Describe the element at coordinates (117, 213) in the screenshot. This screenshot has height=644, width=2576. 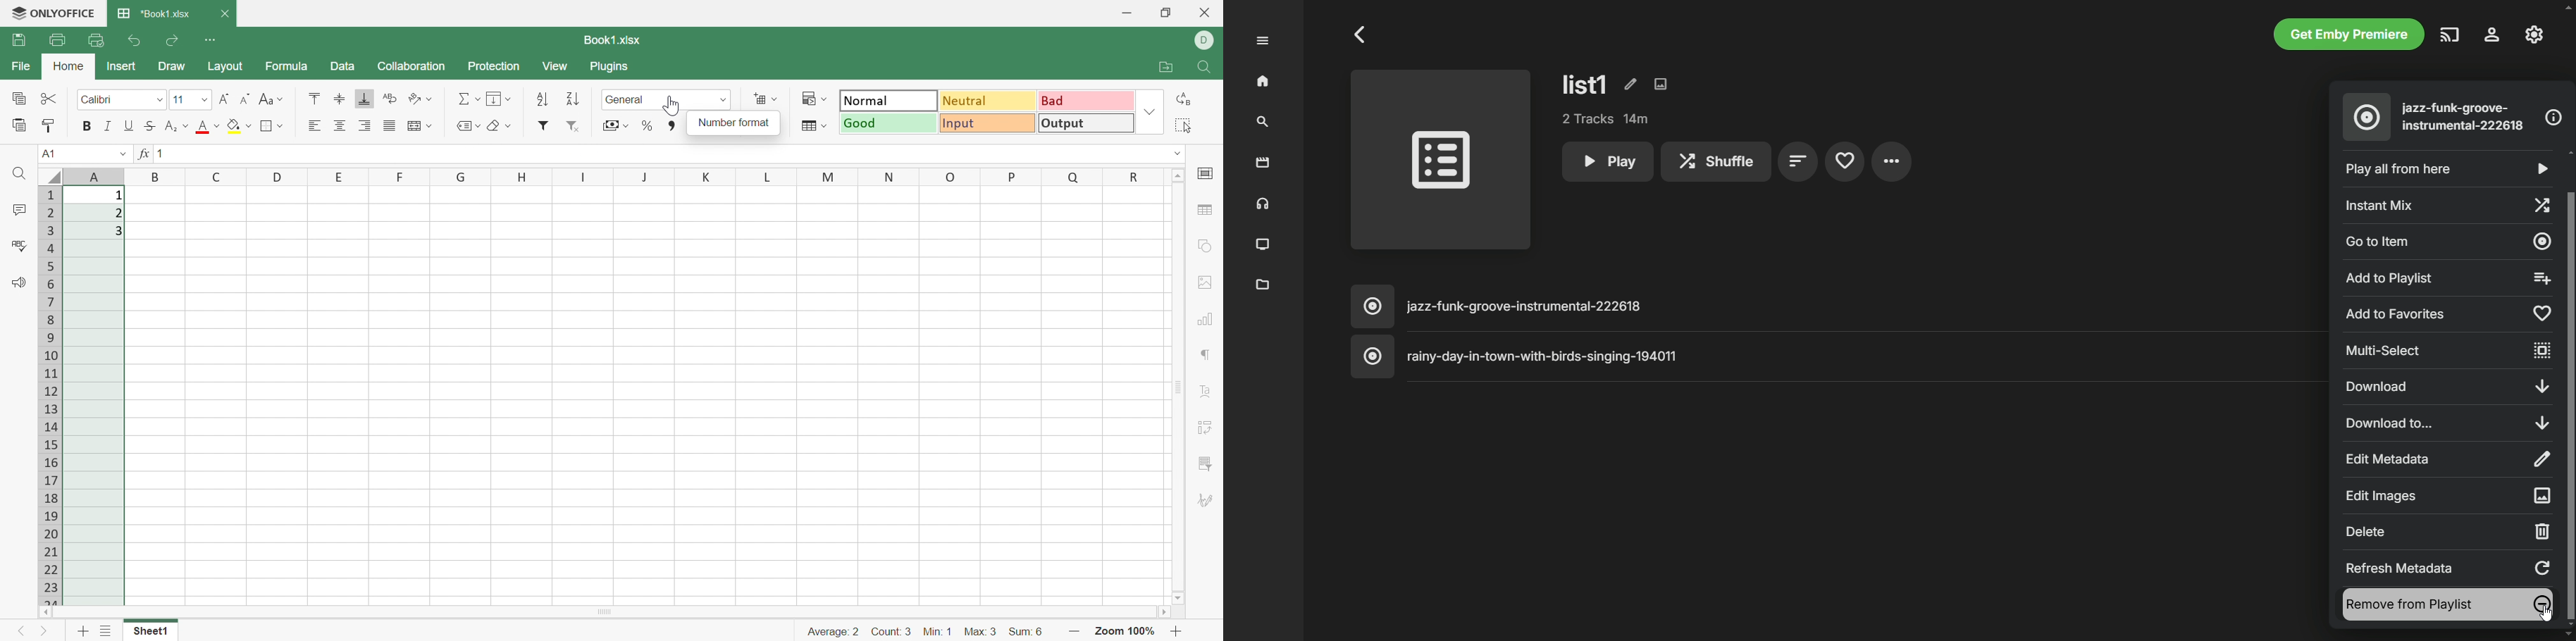
I see `2` at that location.